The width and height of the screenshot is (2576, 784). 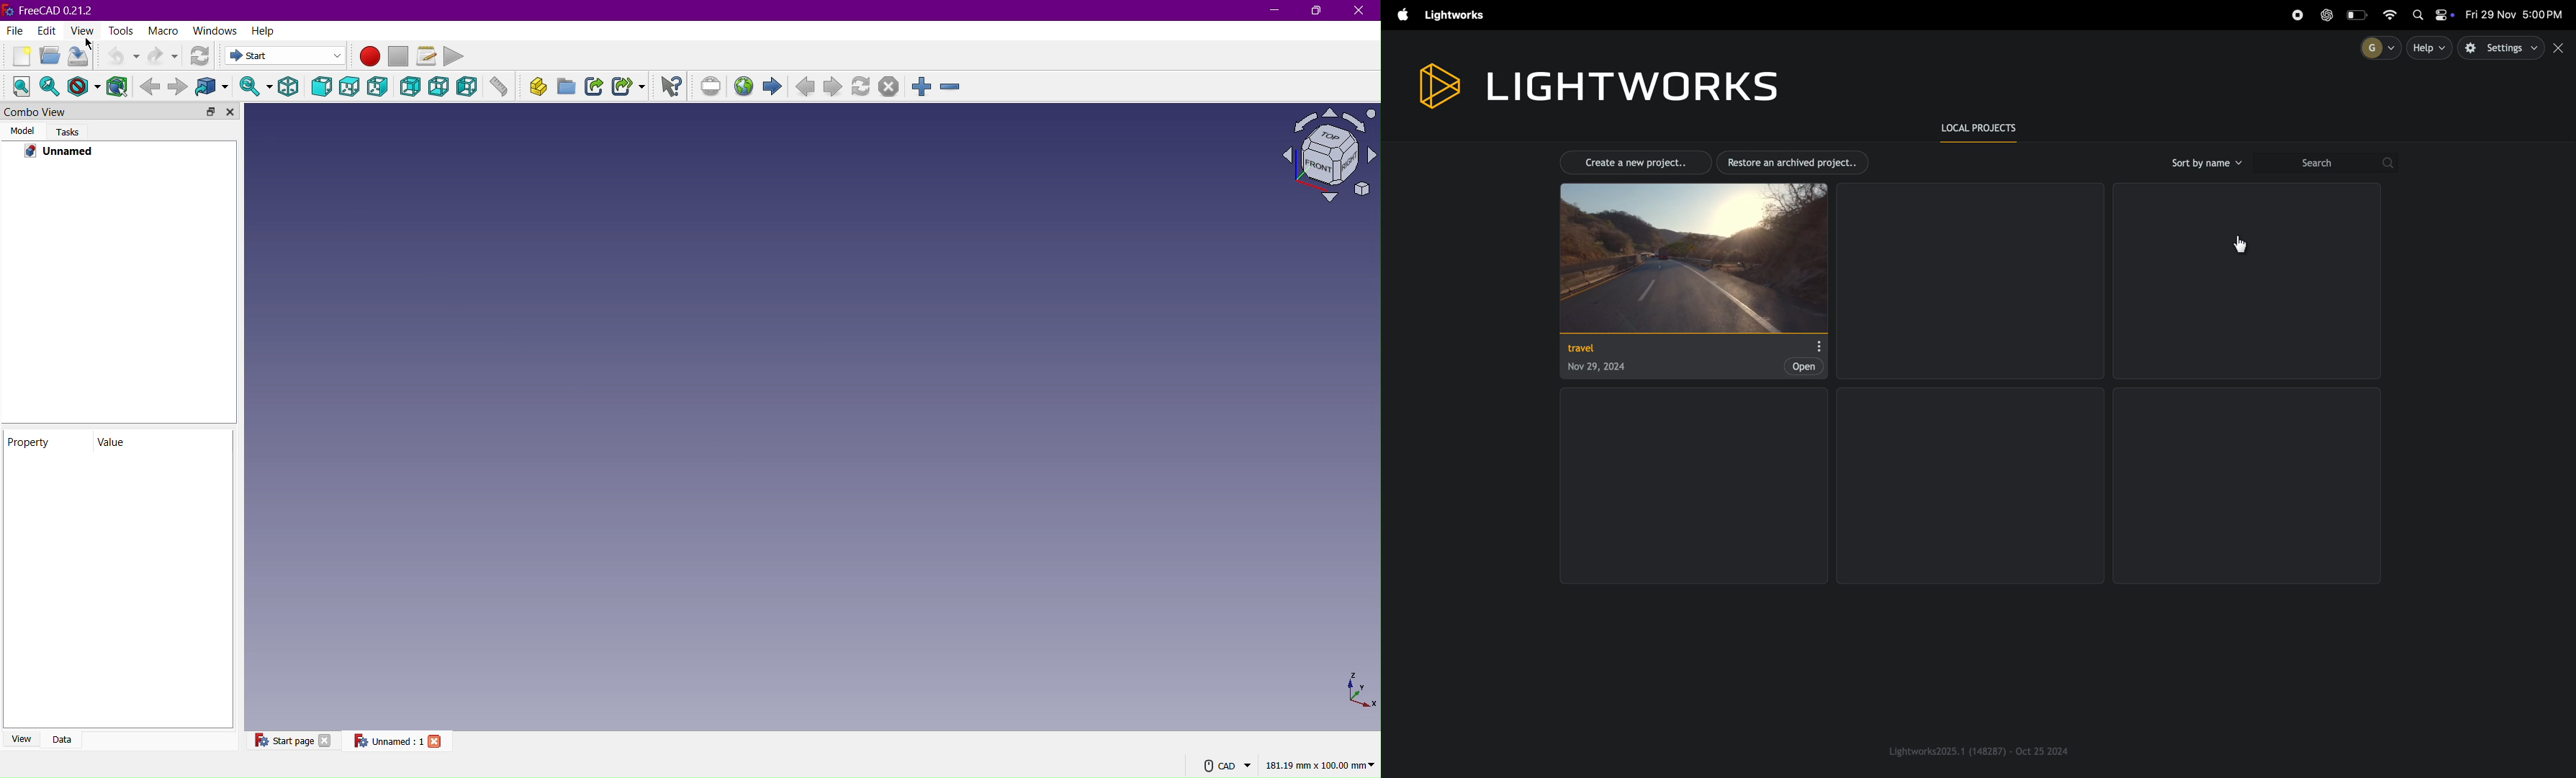 I want to click on Create group, so click(x=566, y=88).